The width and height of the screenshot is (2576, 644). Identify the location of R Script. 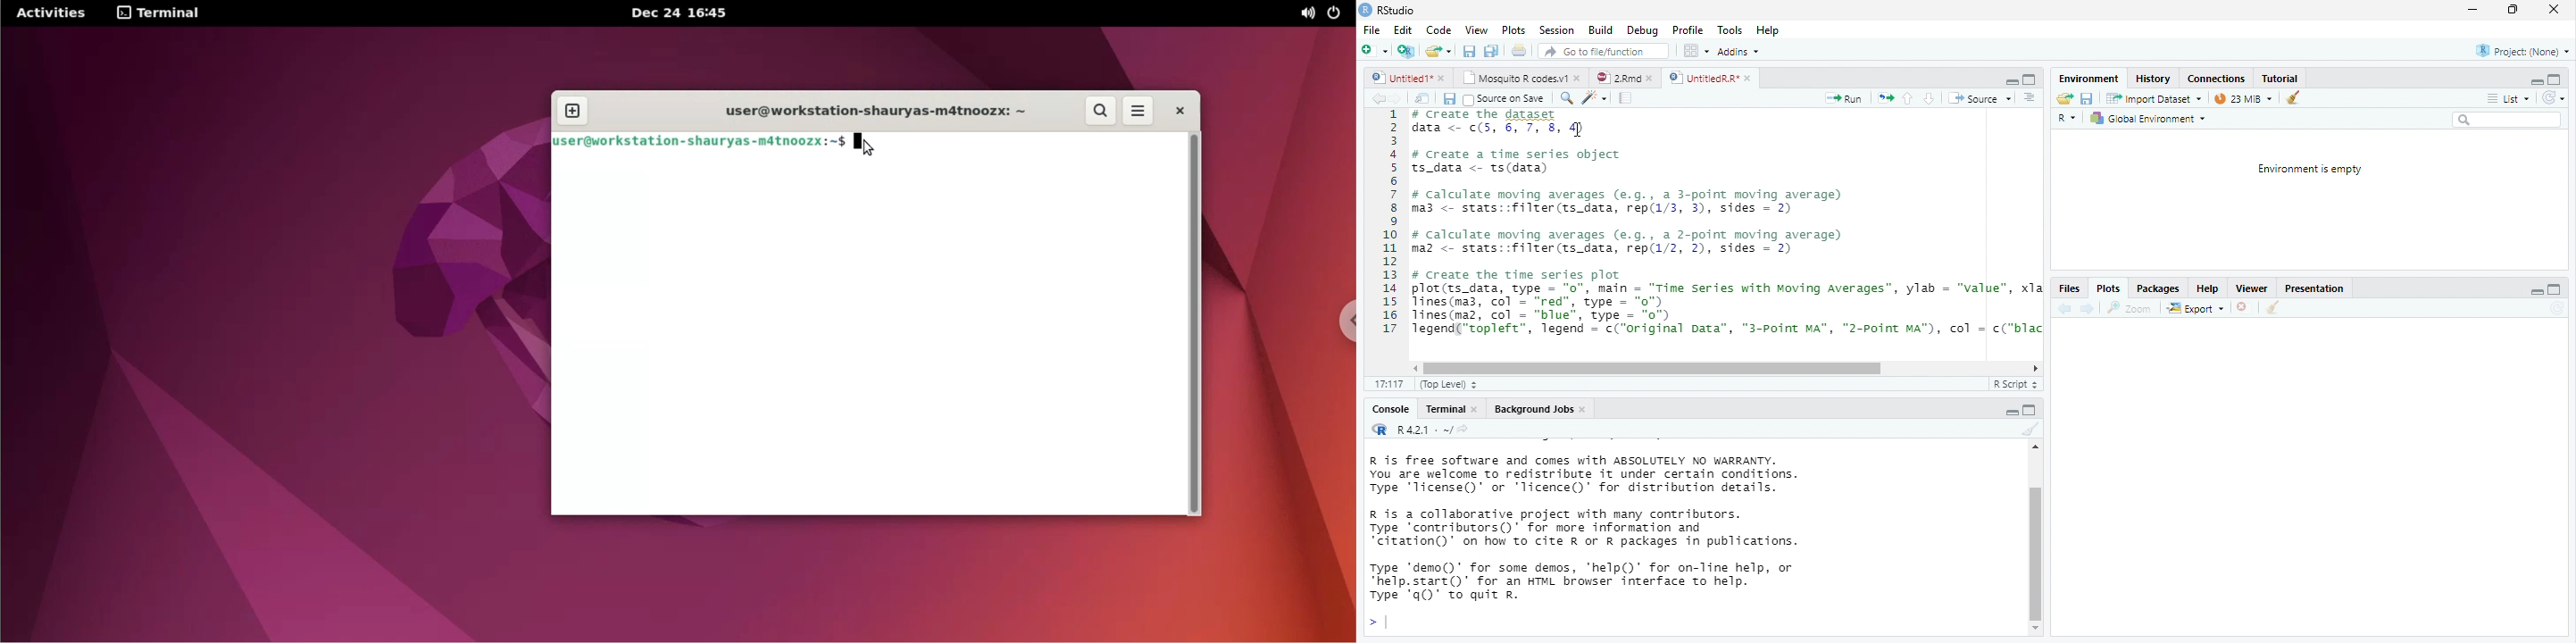
(2013, 384).